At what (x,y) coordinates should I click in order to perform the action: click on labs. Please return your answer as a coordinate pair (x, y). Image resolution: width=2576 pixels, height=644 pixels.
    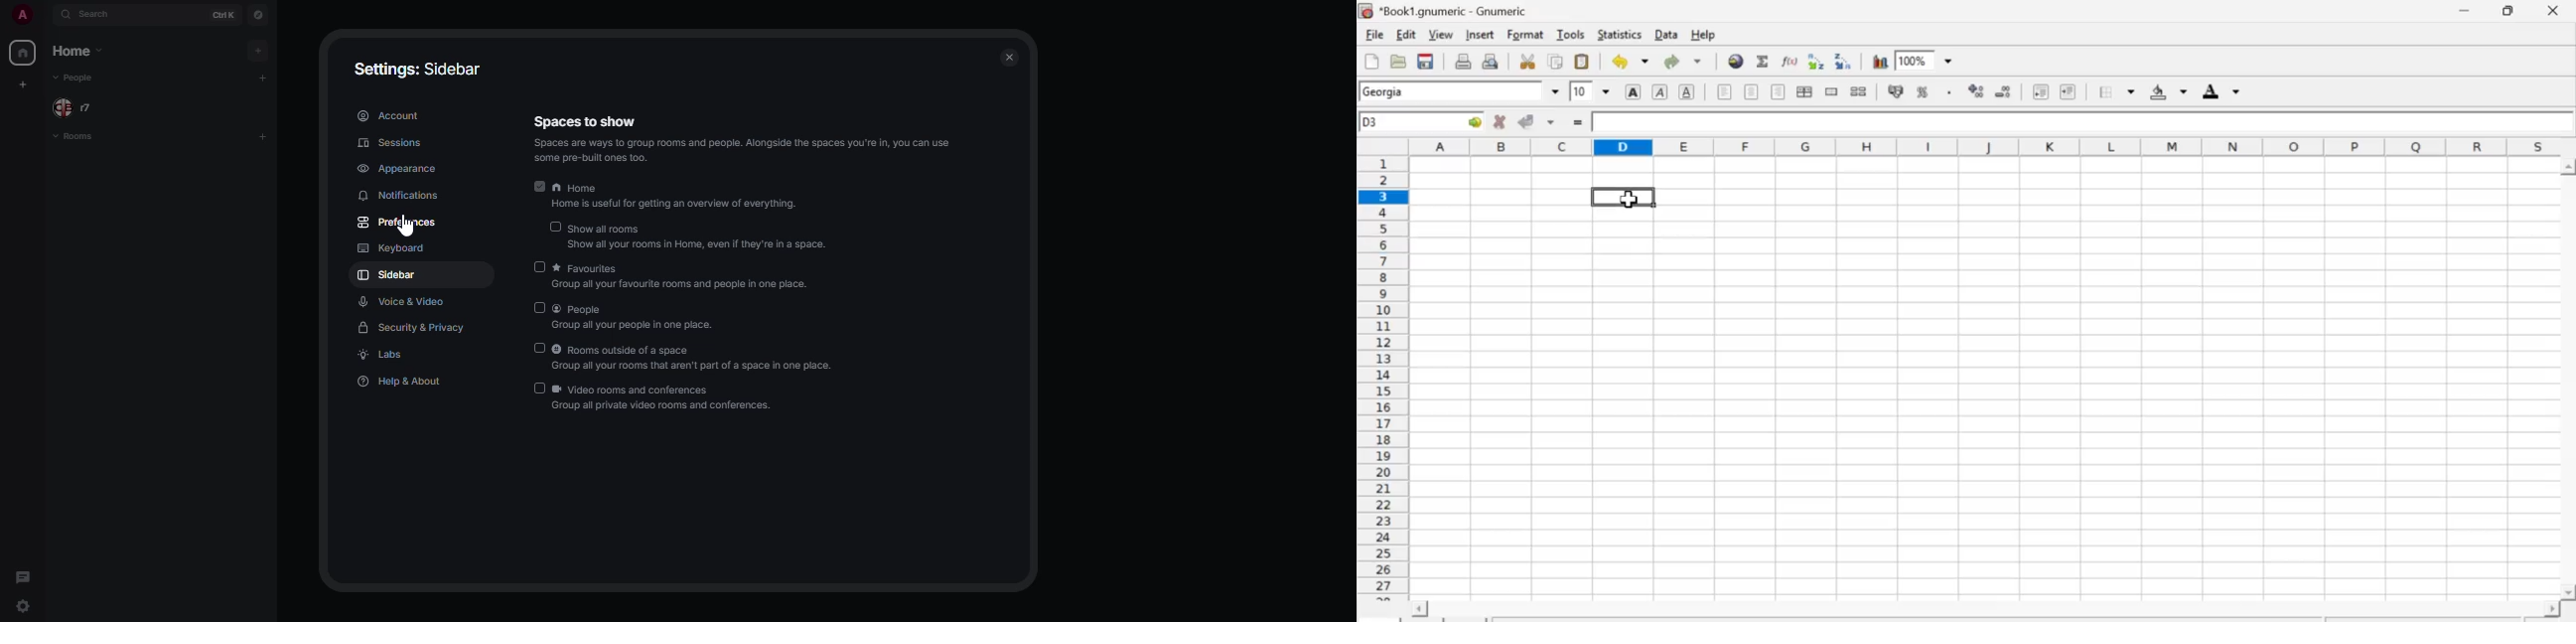
    Looking at the image, I should click on (384, 355).